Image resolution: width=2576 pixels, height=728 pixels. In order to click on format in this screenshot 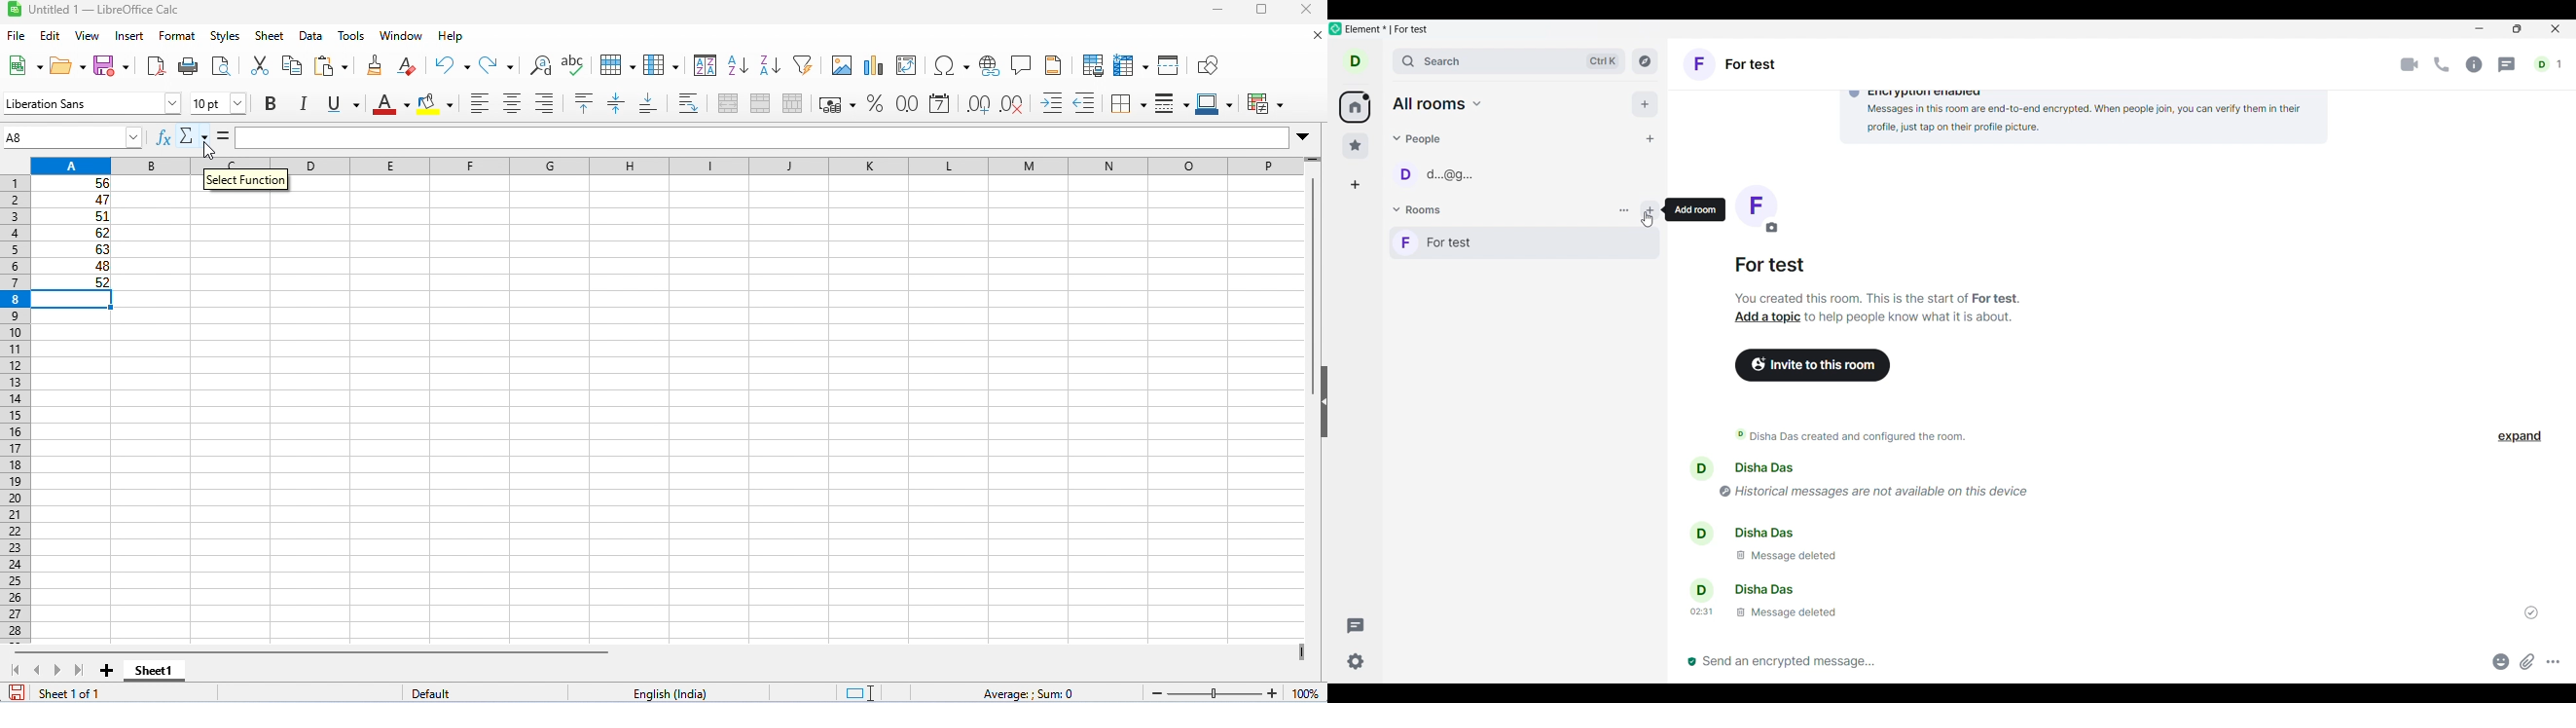, I will do `click(177, 37)`.